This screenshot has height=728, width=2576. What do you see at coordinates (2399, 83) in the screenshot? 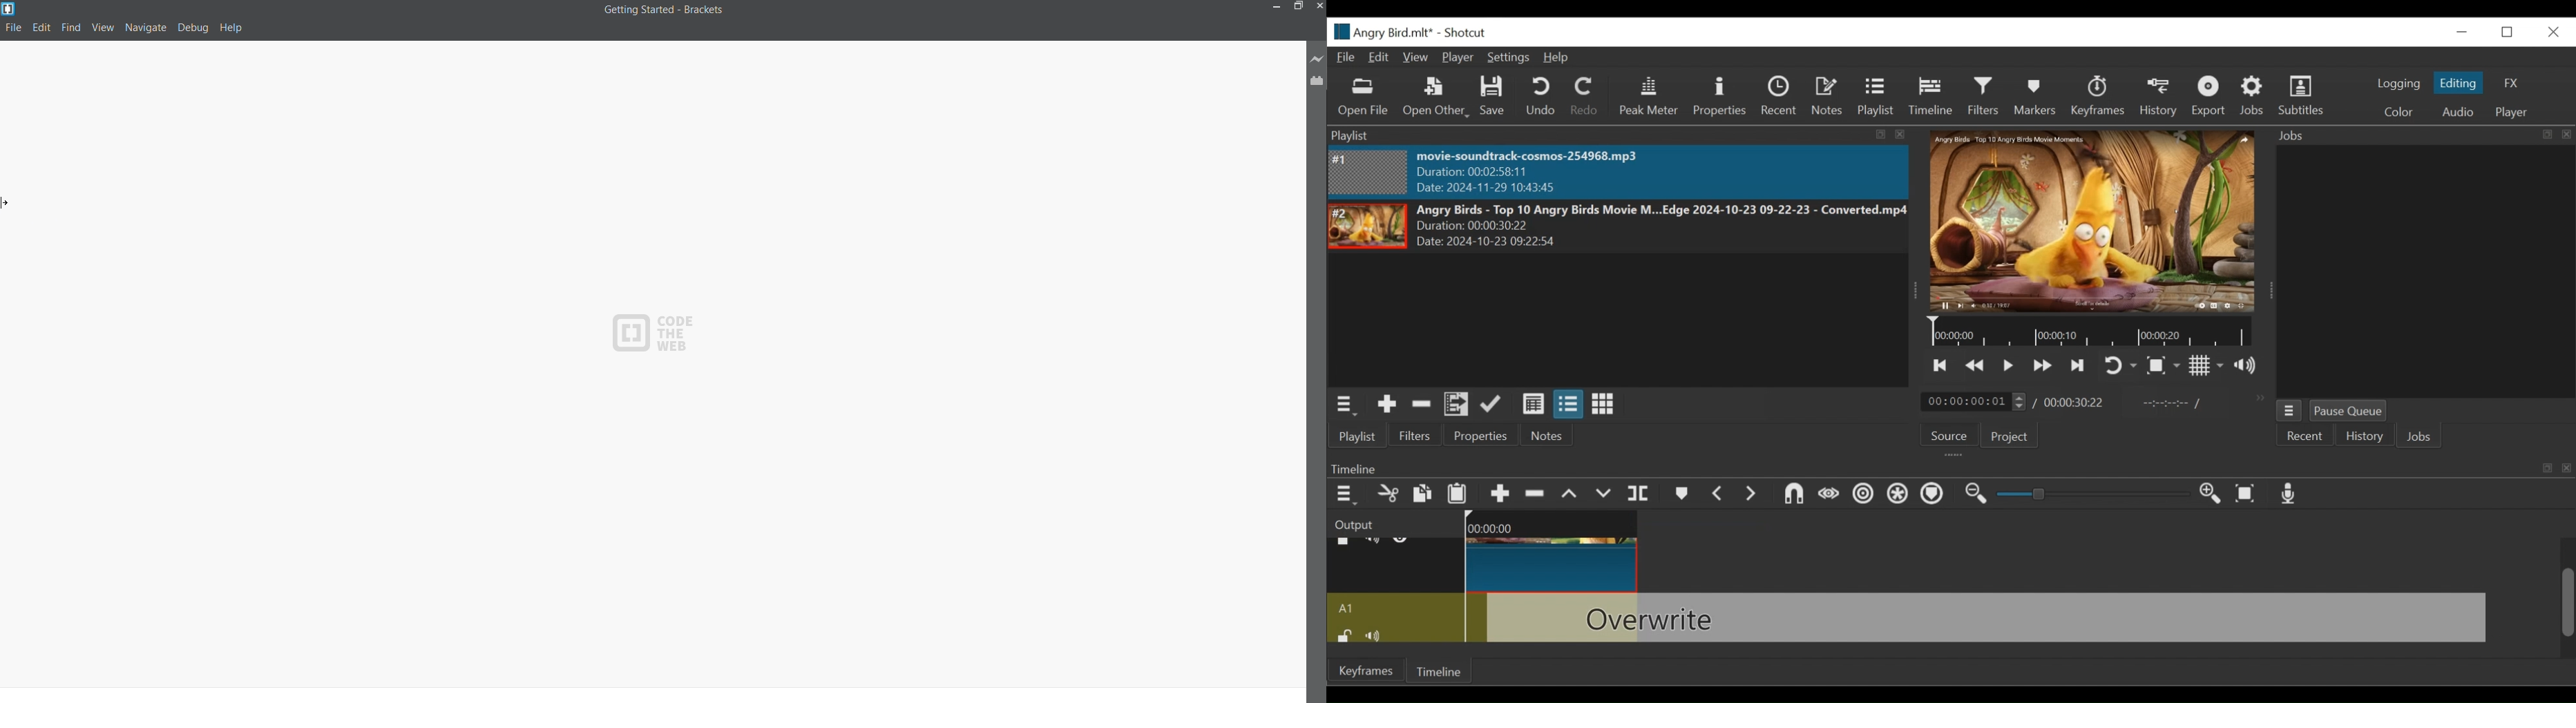
I see `logging` at bounding box center [2399, 83].